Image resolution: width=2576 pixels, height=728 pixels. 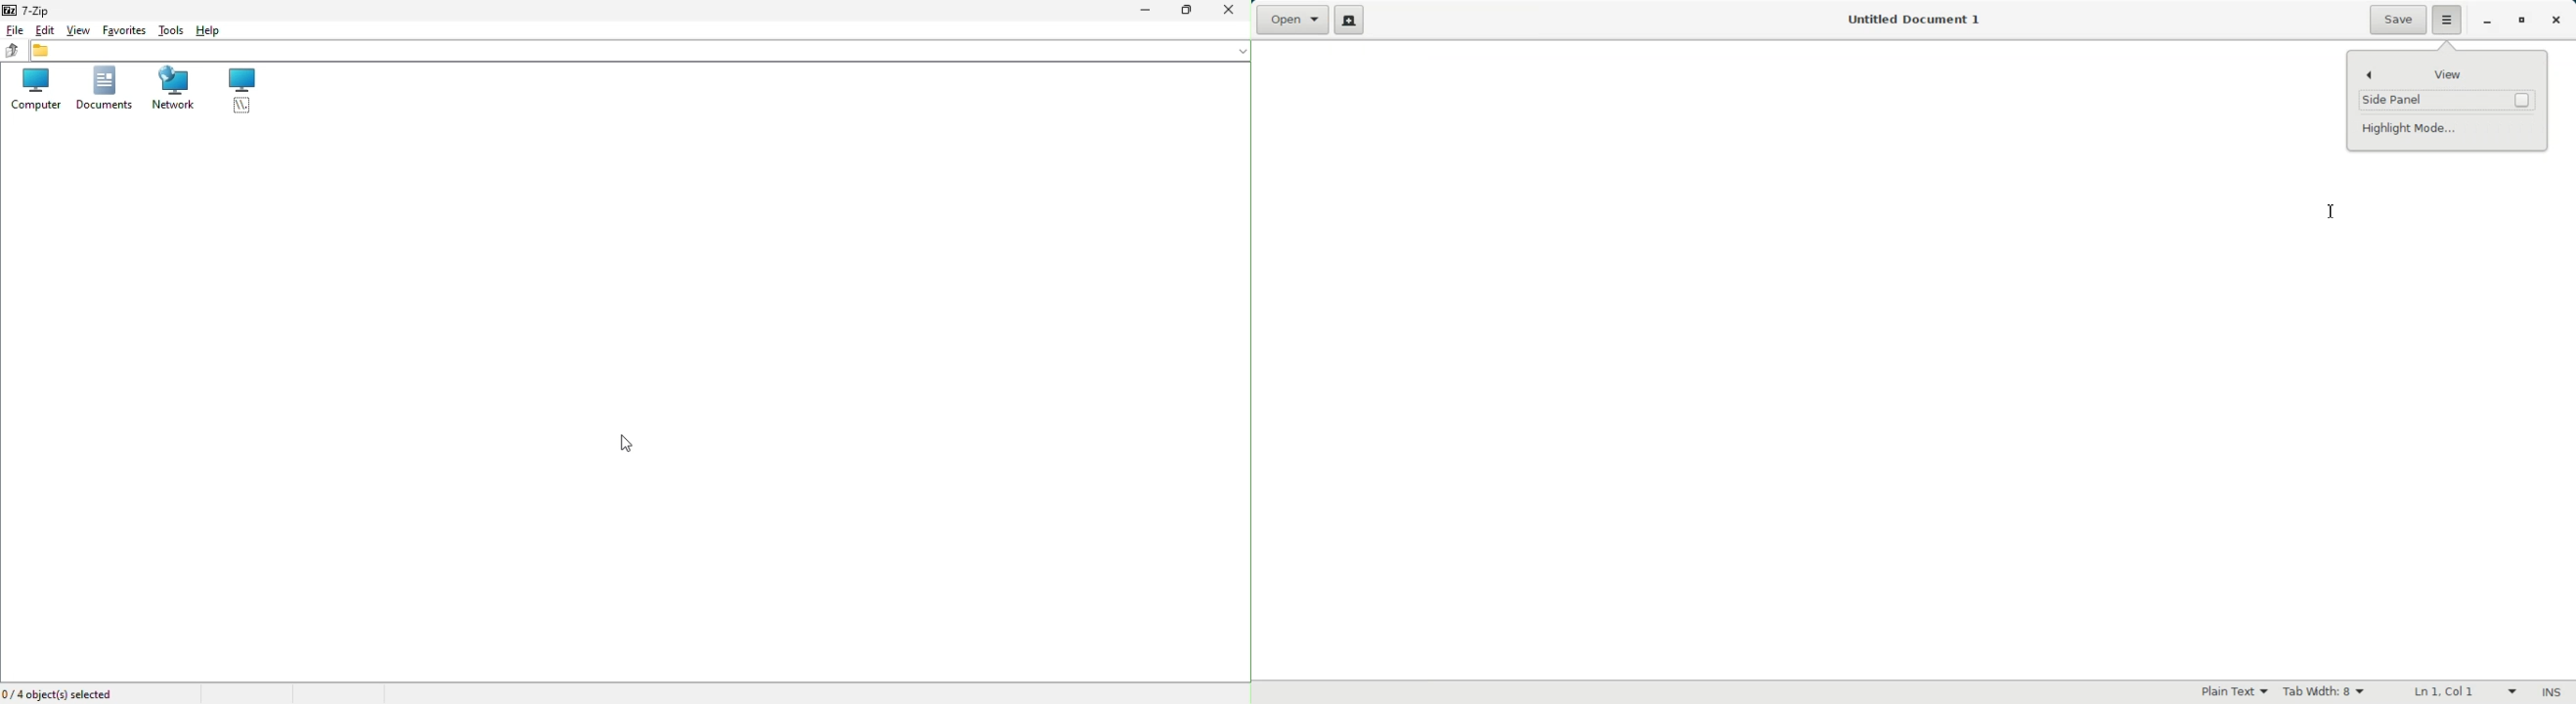 What do you see at coordinates (239, 91) in the screenshot?
I see `root ` at bounding box center [239, 91].